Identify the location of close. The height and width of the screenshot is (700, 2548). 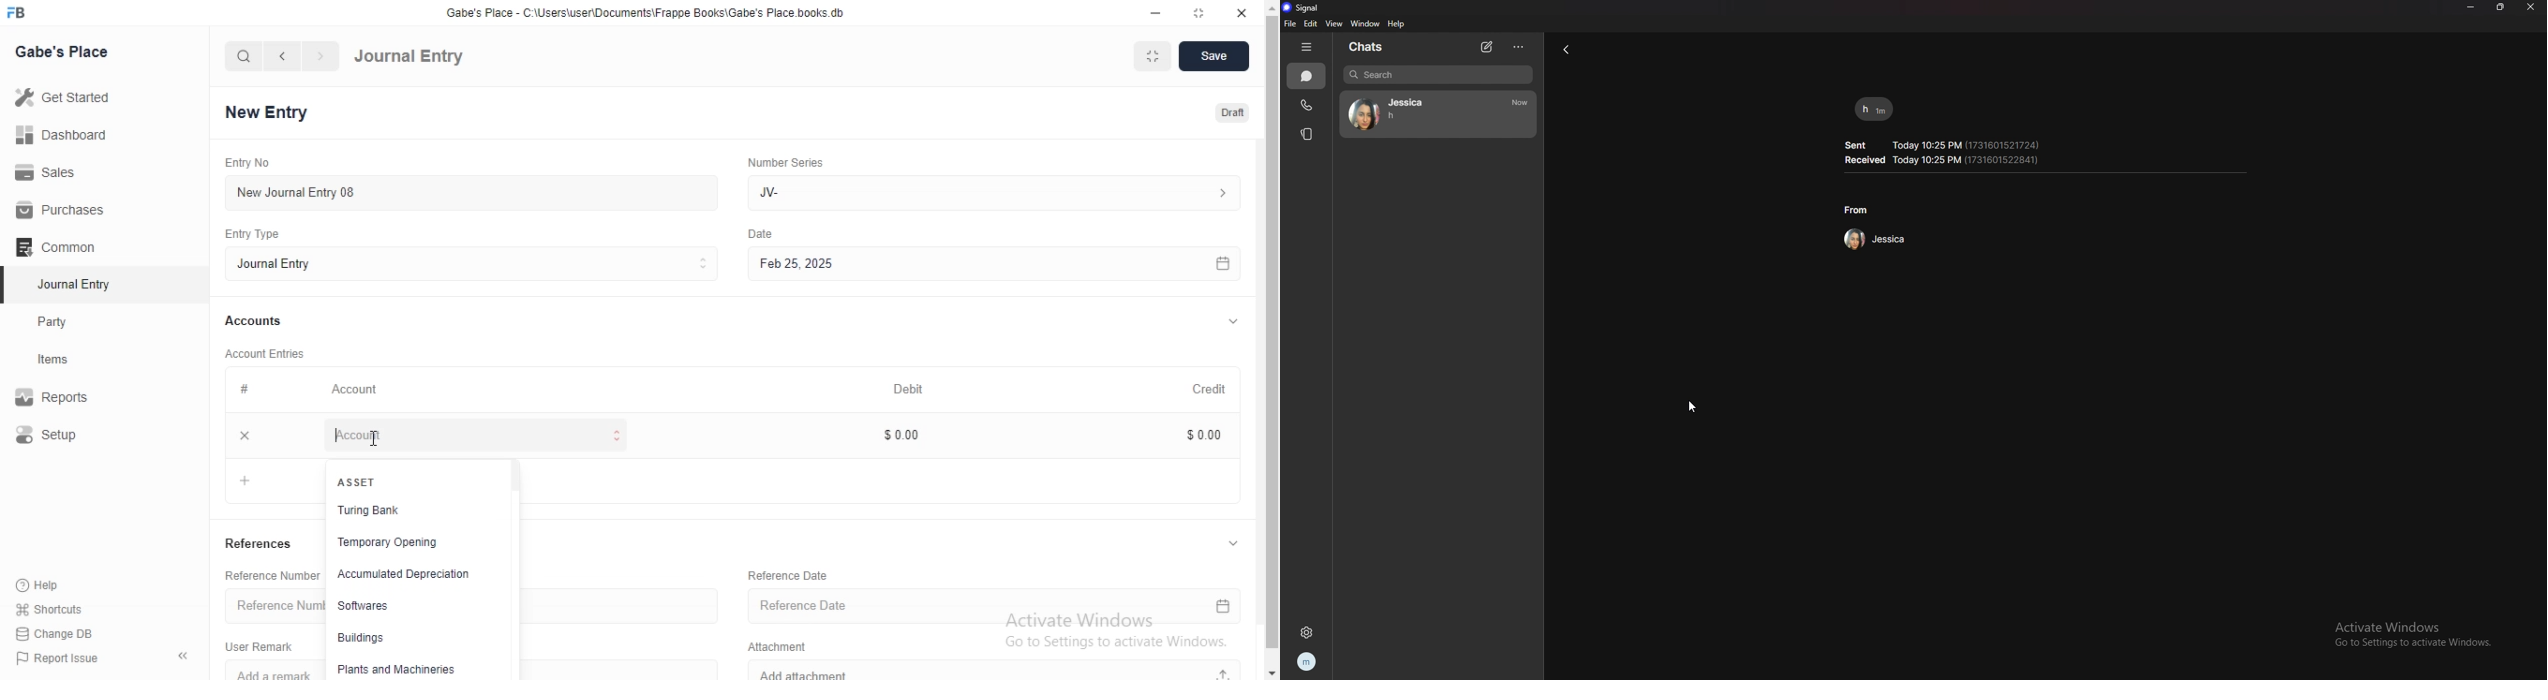
(245, 435).